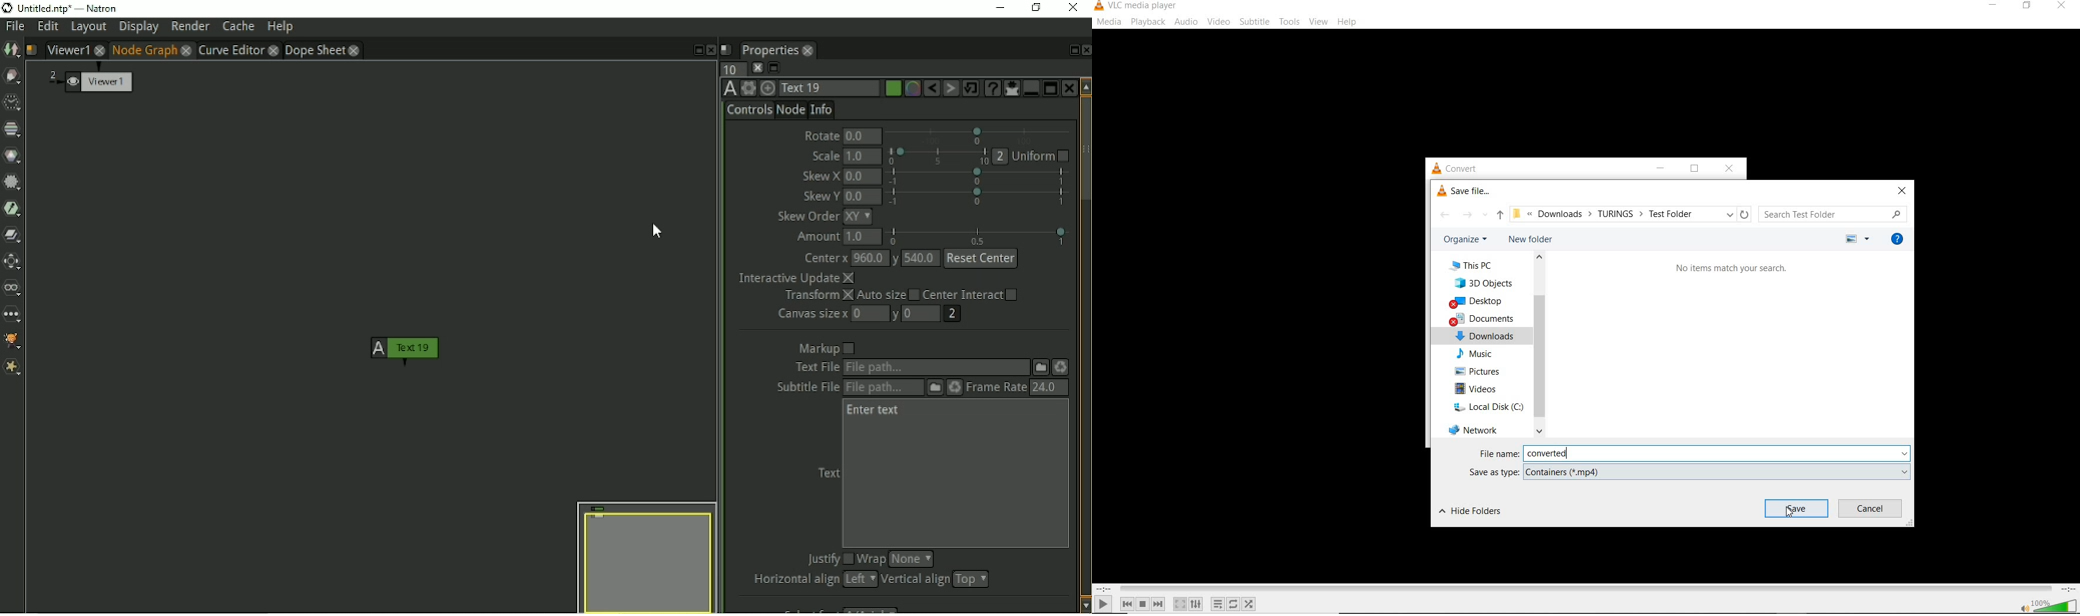 This screenshot has height=616, width=2100. Describe the element at coordinates (1584, 589) in the screenshot. I see `seek bar` at that location.